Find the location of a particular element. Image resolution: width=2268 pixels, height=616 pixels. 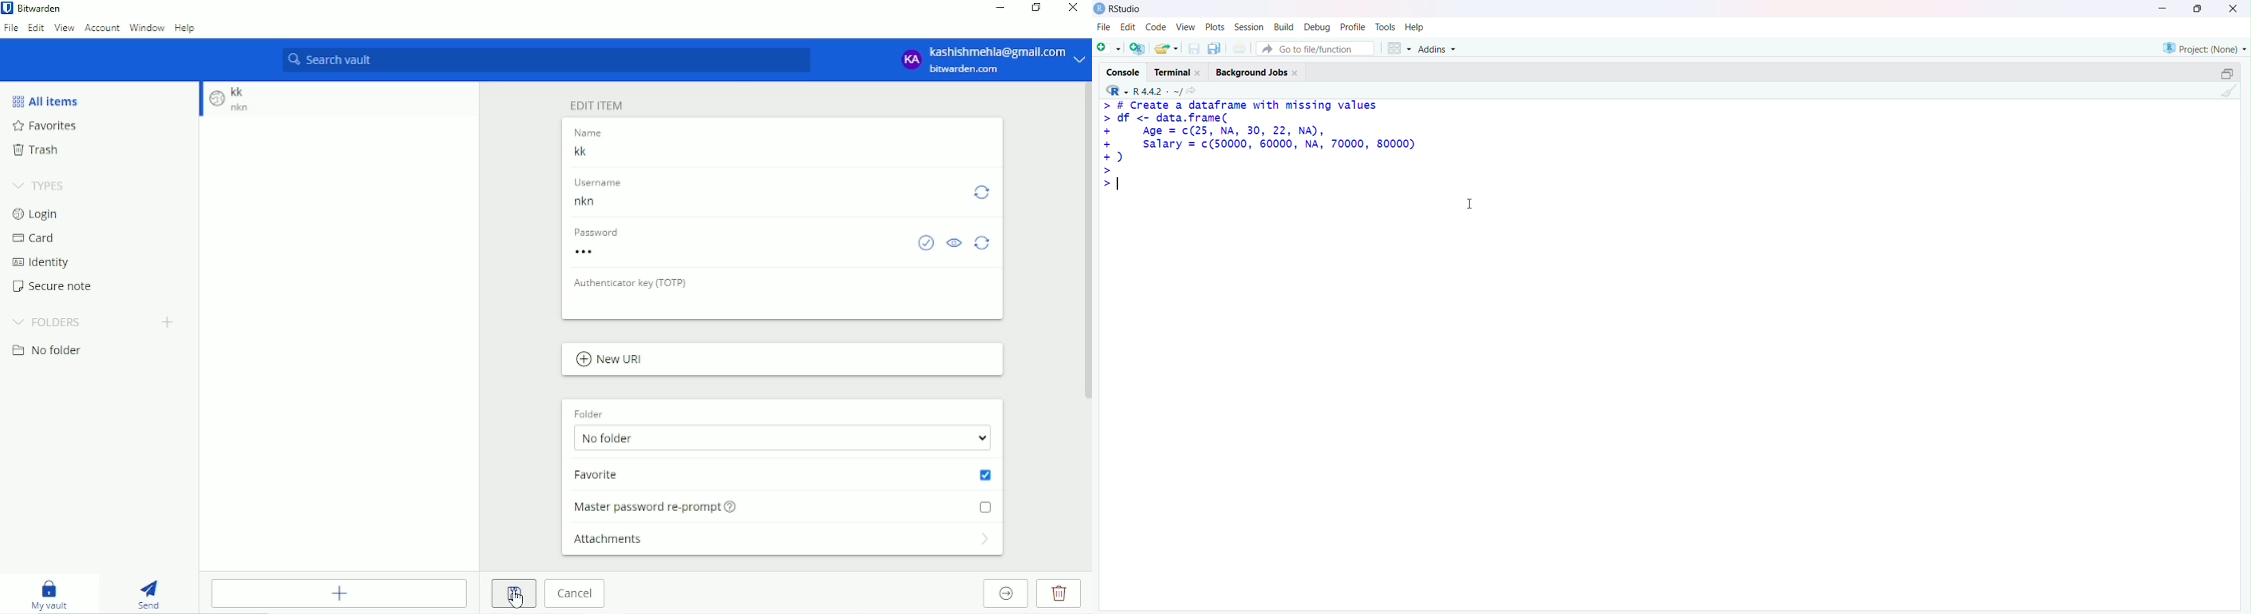

Minimize is located at coordinates (1000, 9).